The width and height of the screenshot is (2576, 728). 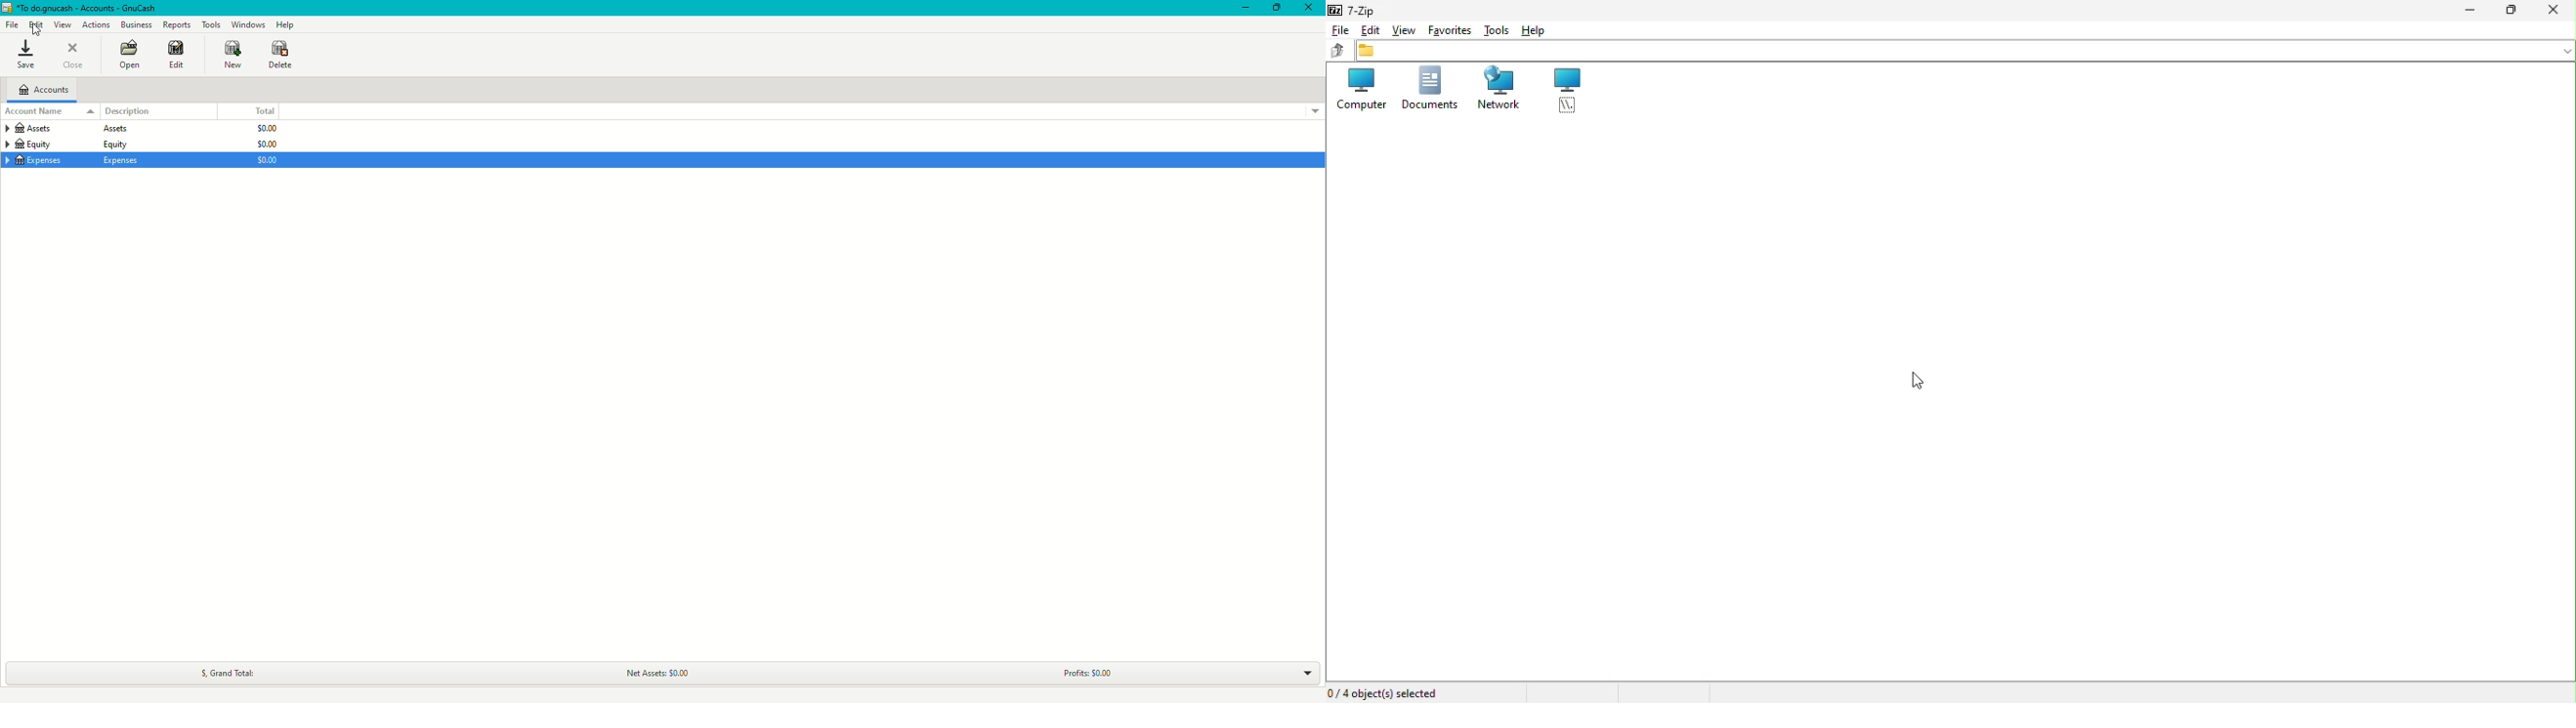 I want to click on Close, so click(x=74, y=55).